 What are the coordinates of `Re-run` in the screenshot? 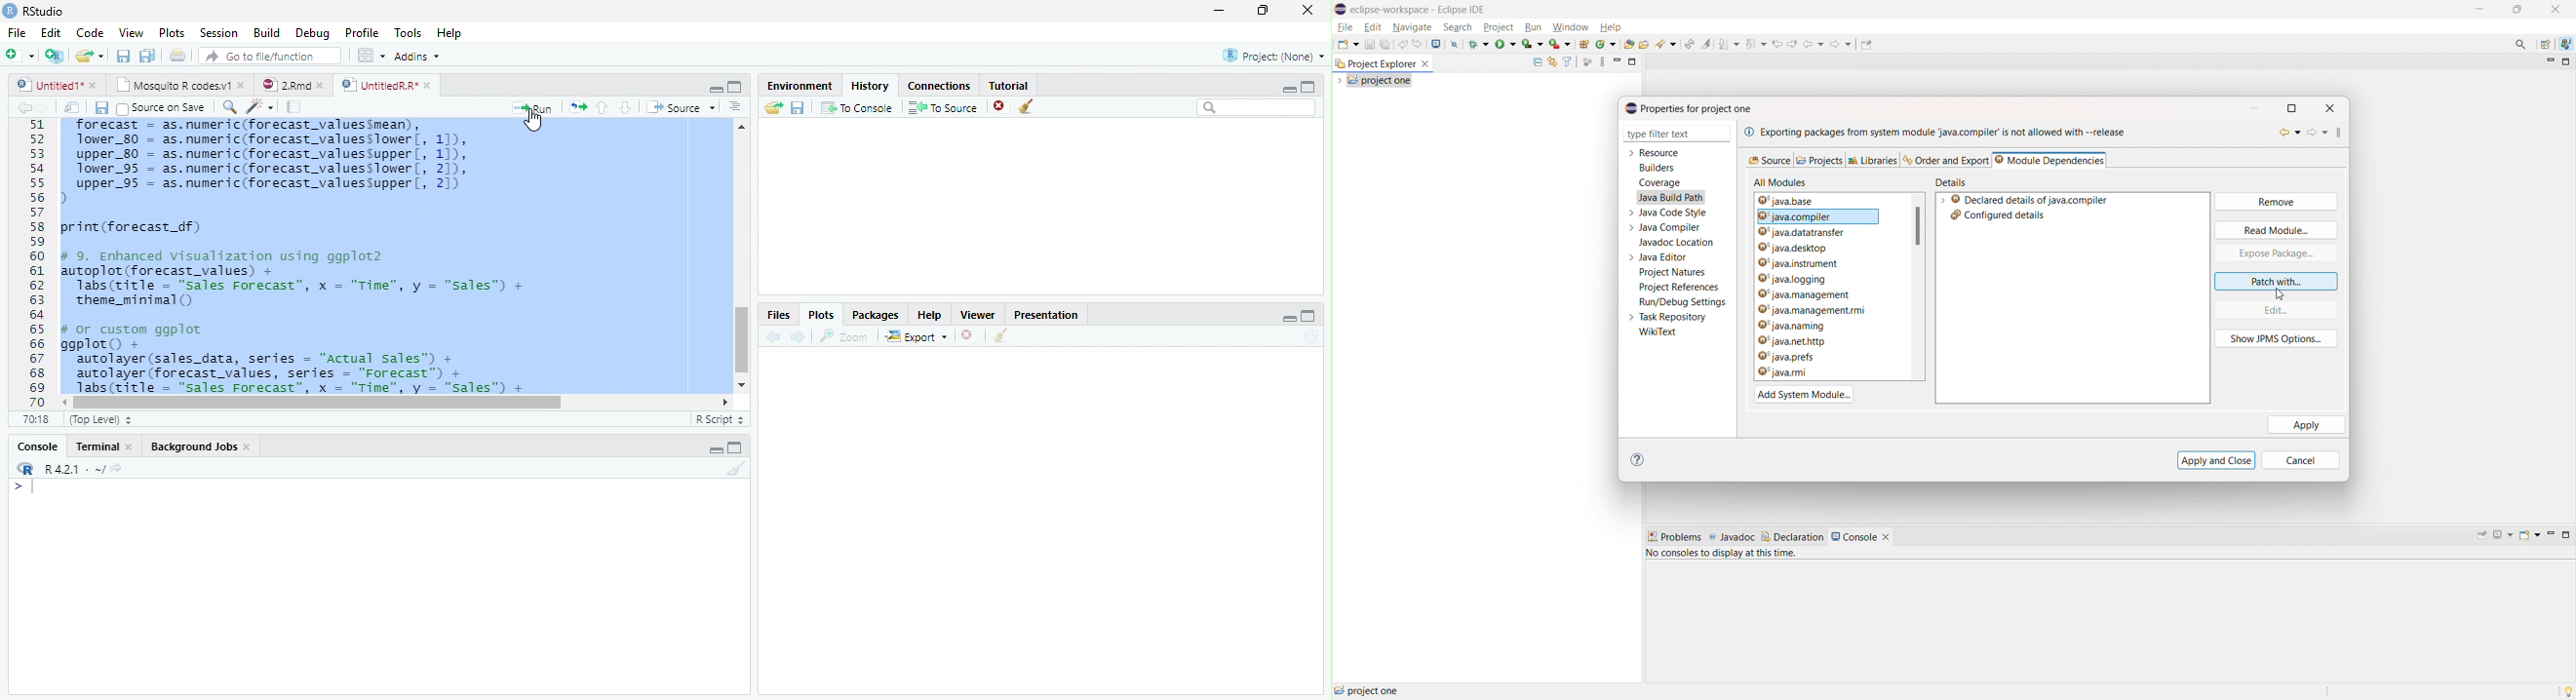 It's located at (576, 107).